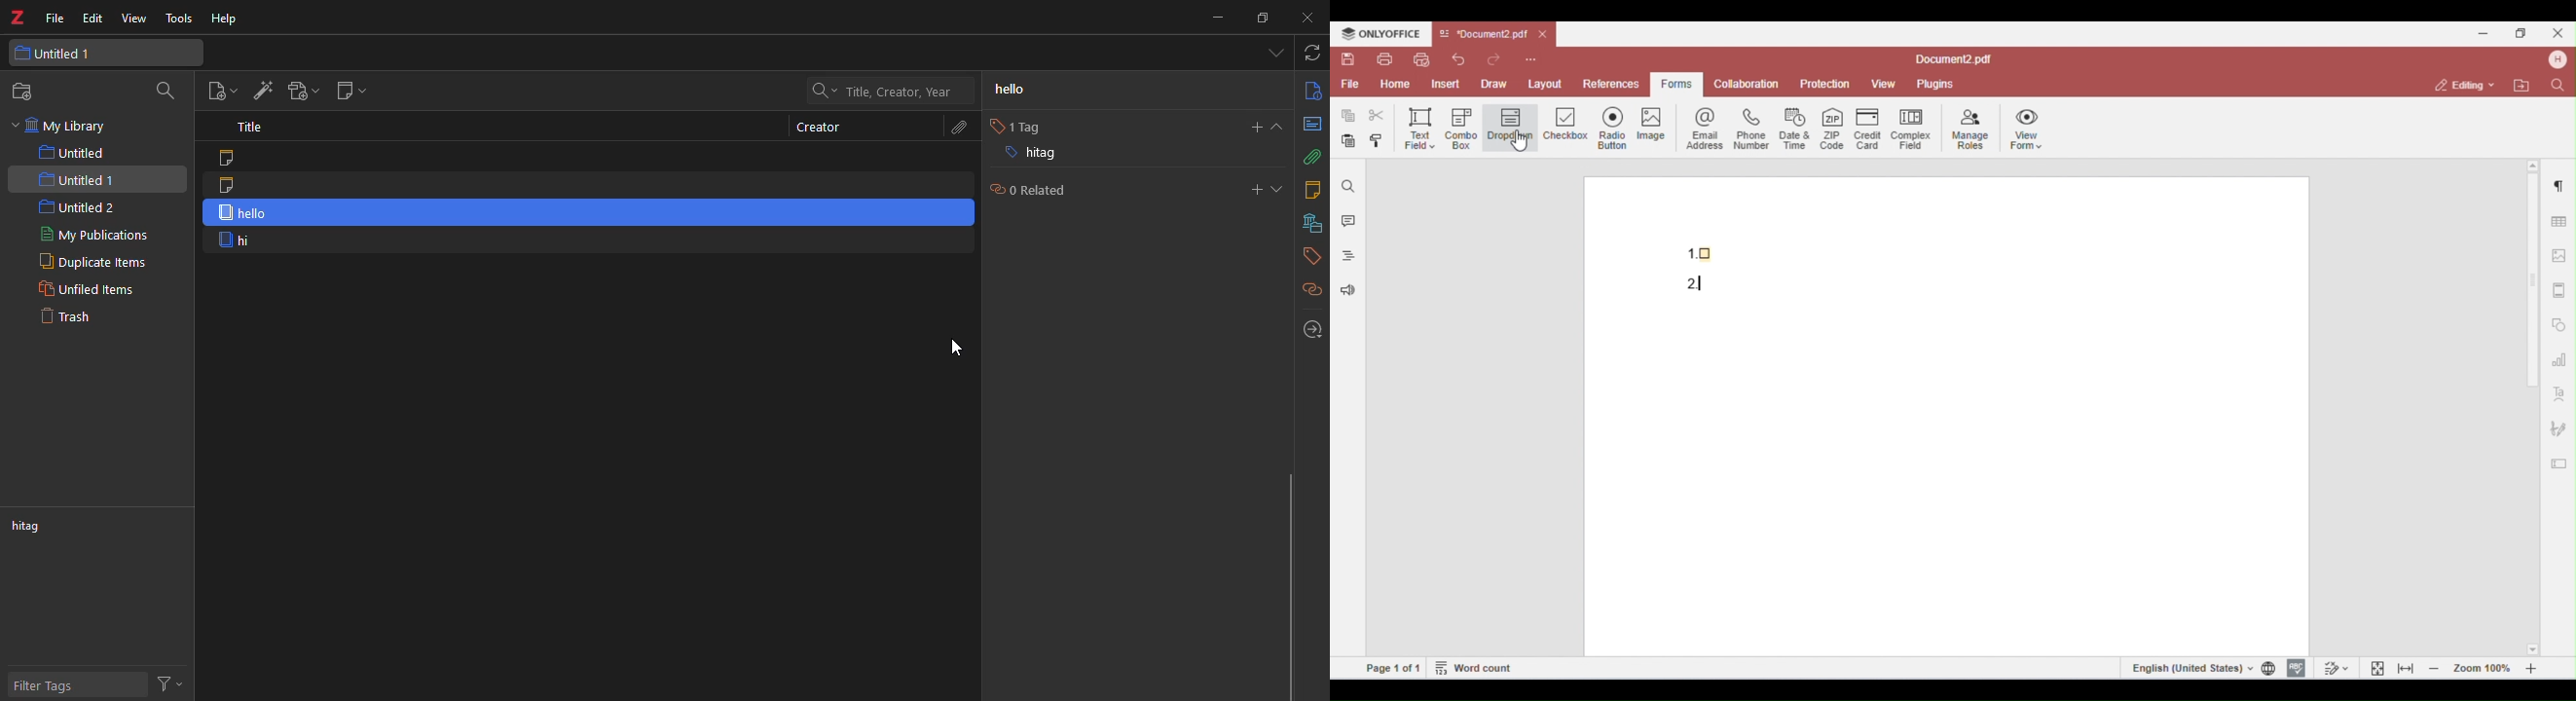  I want to click on locate, so click(1309, 327).